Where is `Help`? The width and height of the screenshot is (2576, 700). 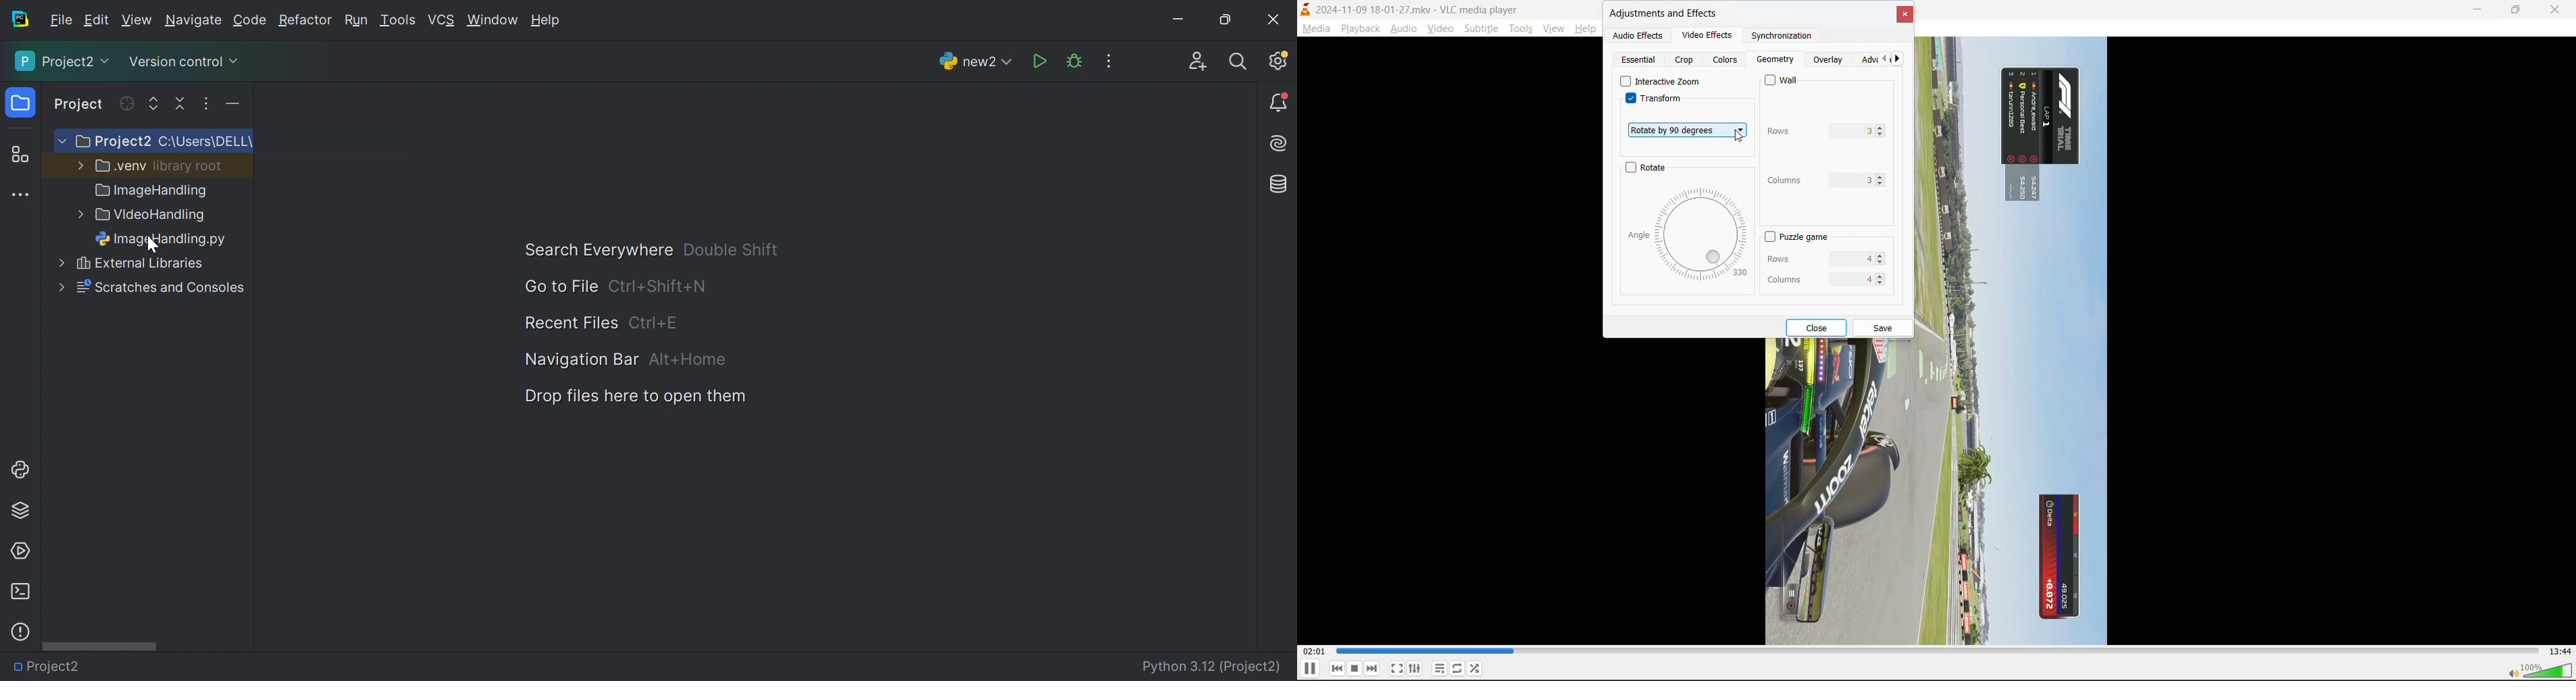 Help is located at coordinates (548, 22).